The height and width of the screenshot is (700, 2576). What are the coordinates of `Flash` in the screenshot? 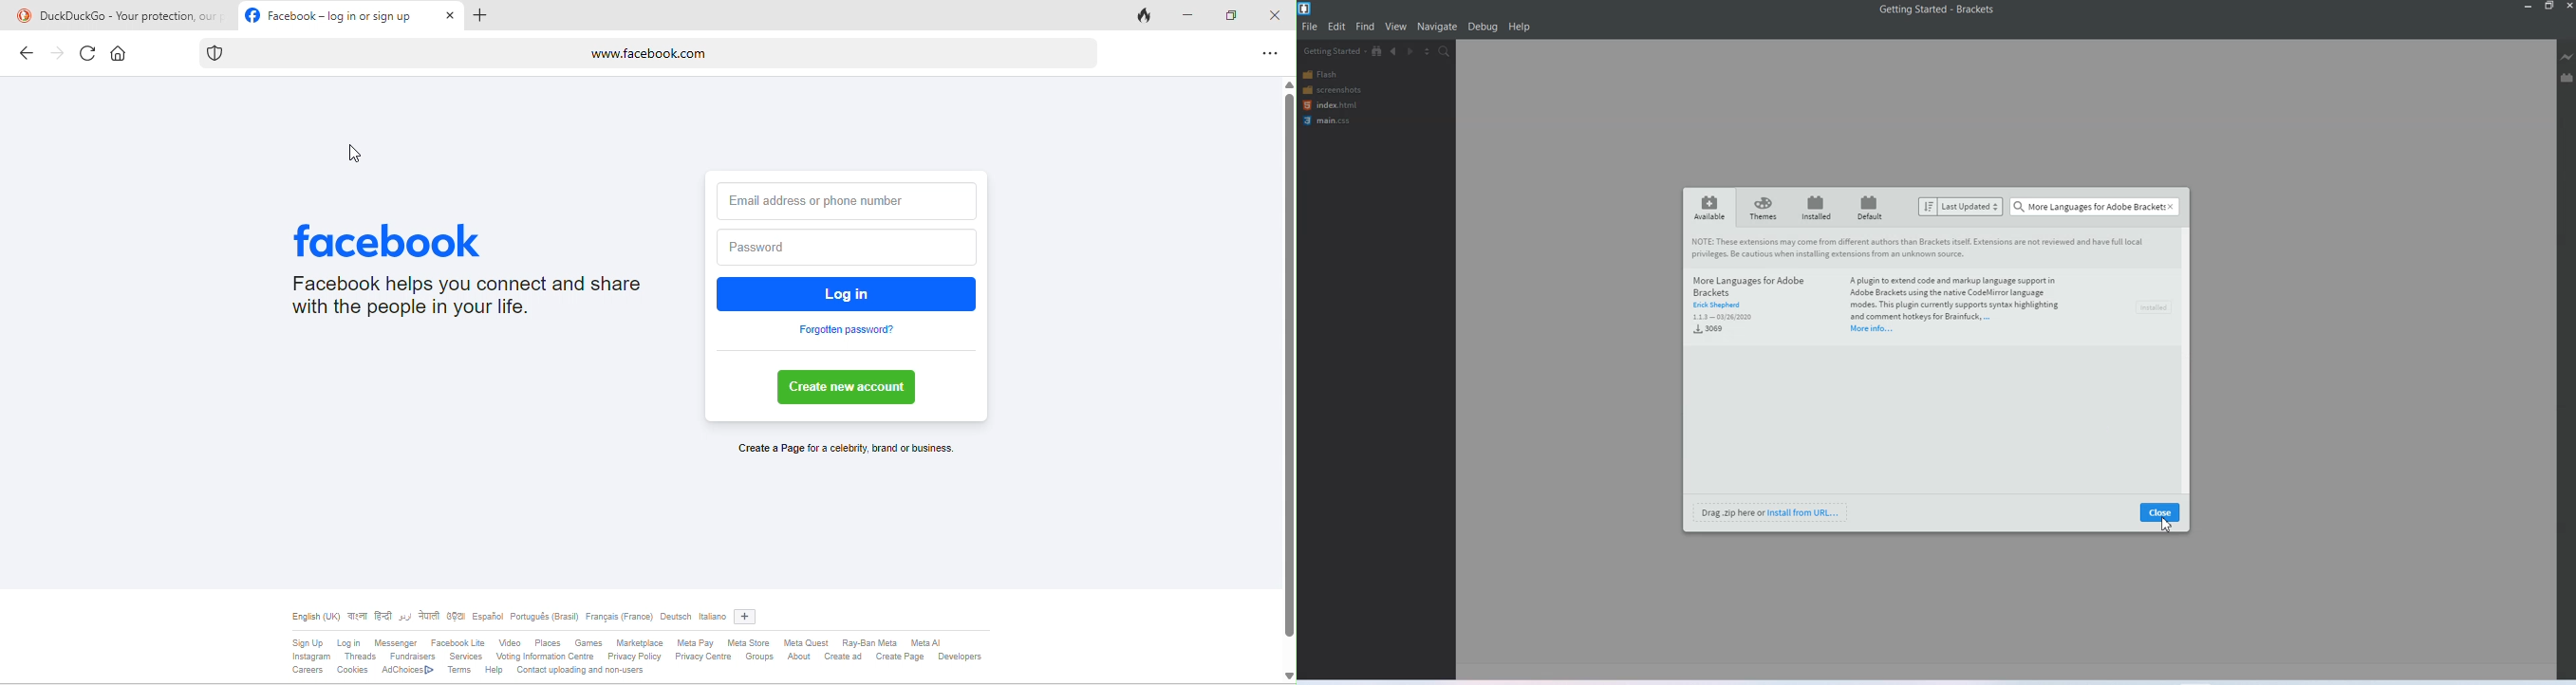 It's located at (1341, 75).